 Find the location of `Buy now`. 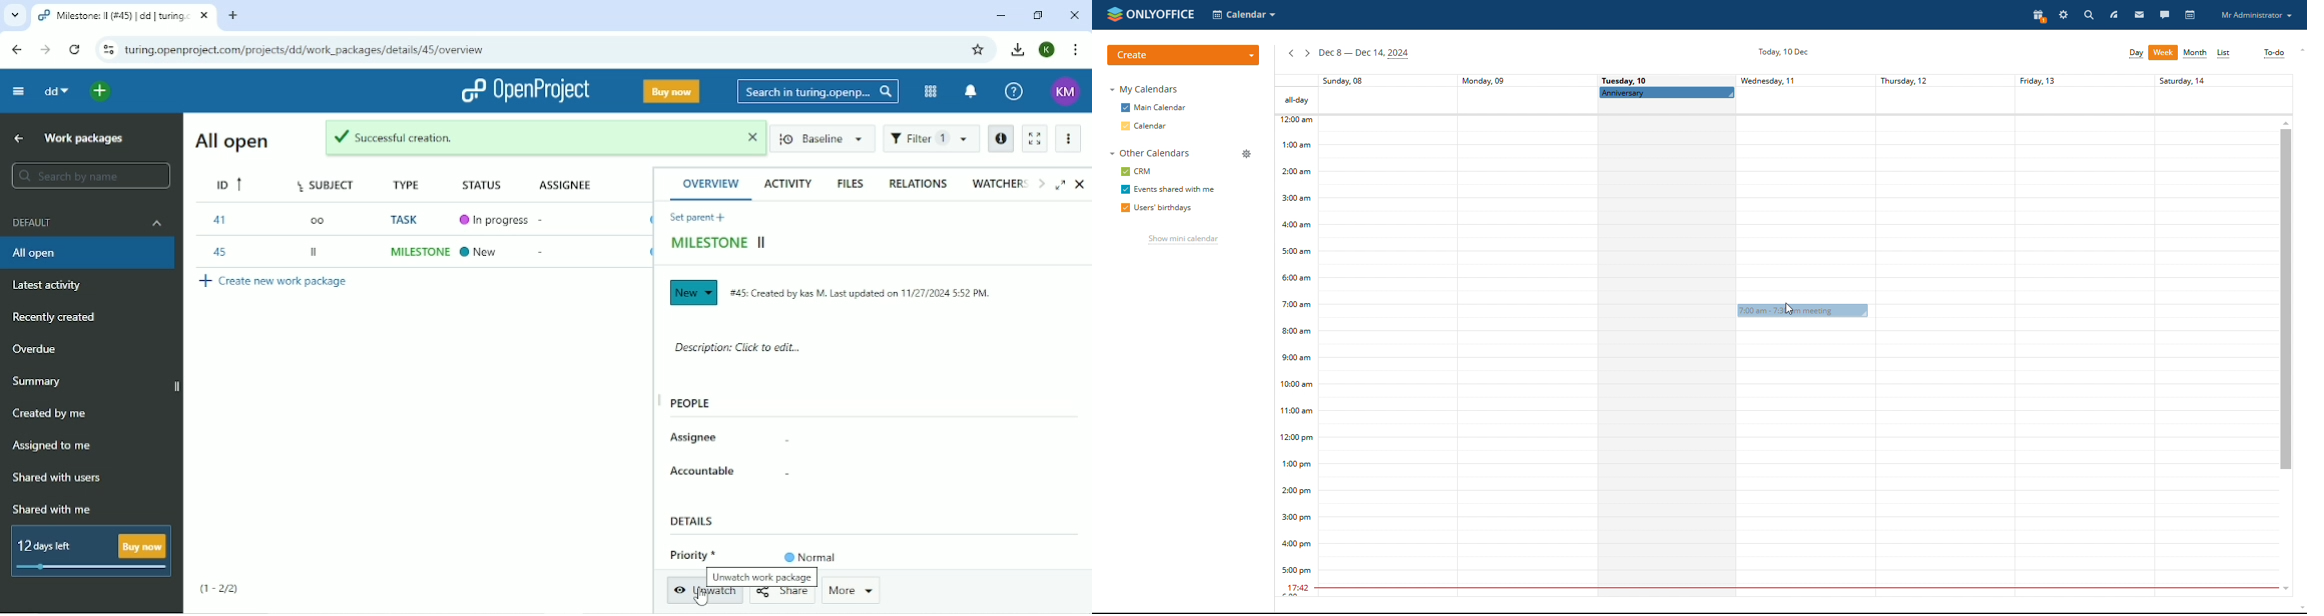

Buy now is located at coordinates (671, 91).